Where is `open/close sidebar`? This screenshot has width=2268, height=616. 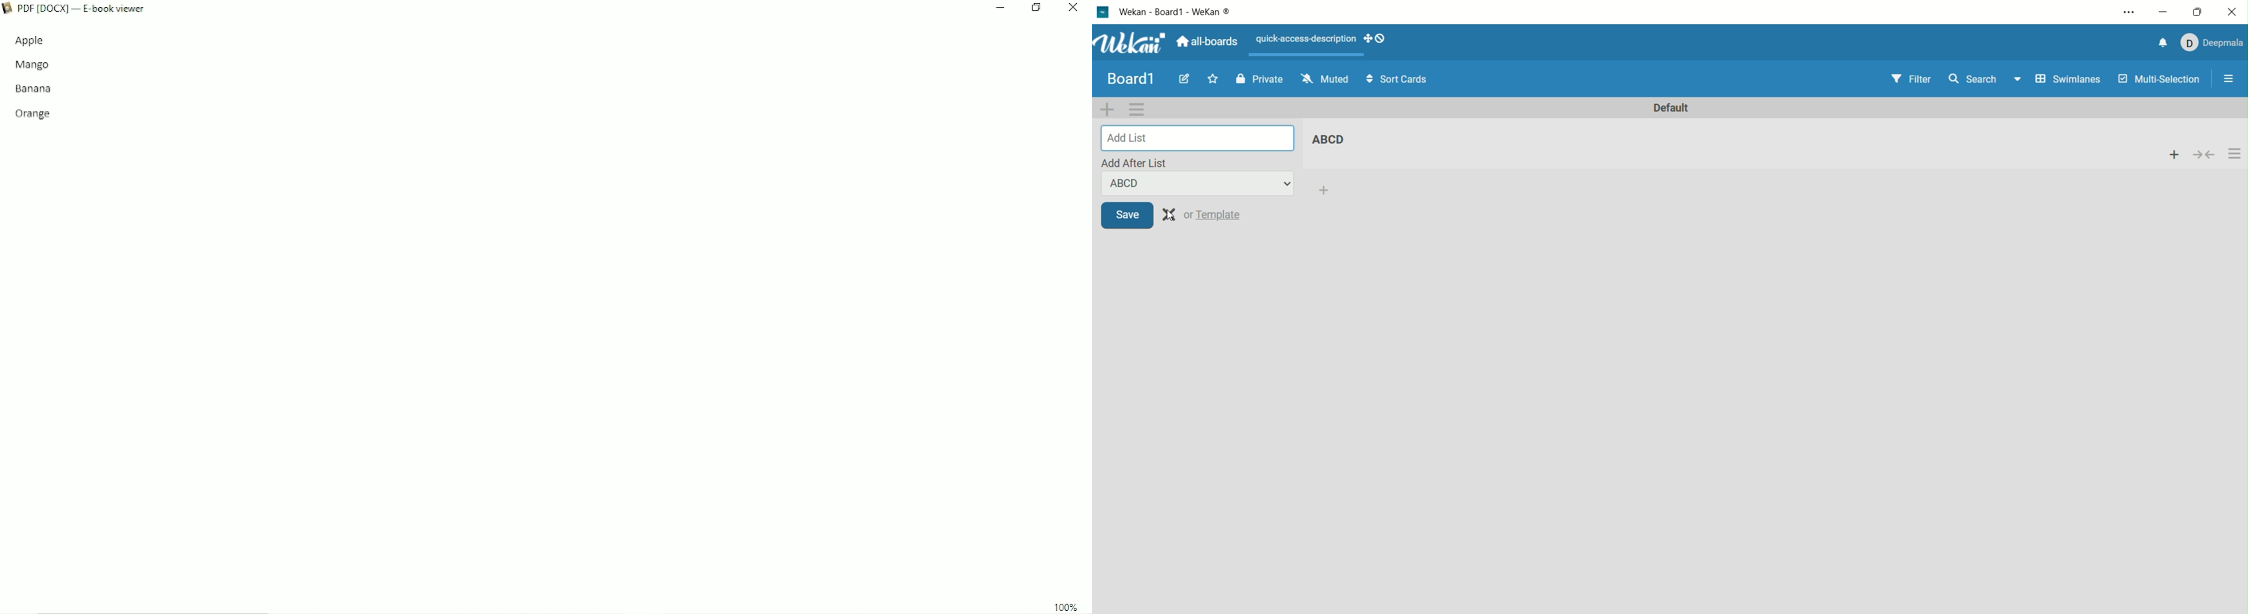 open/close sidebar is located at coordinates (2233, 77).